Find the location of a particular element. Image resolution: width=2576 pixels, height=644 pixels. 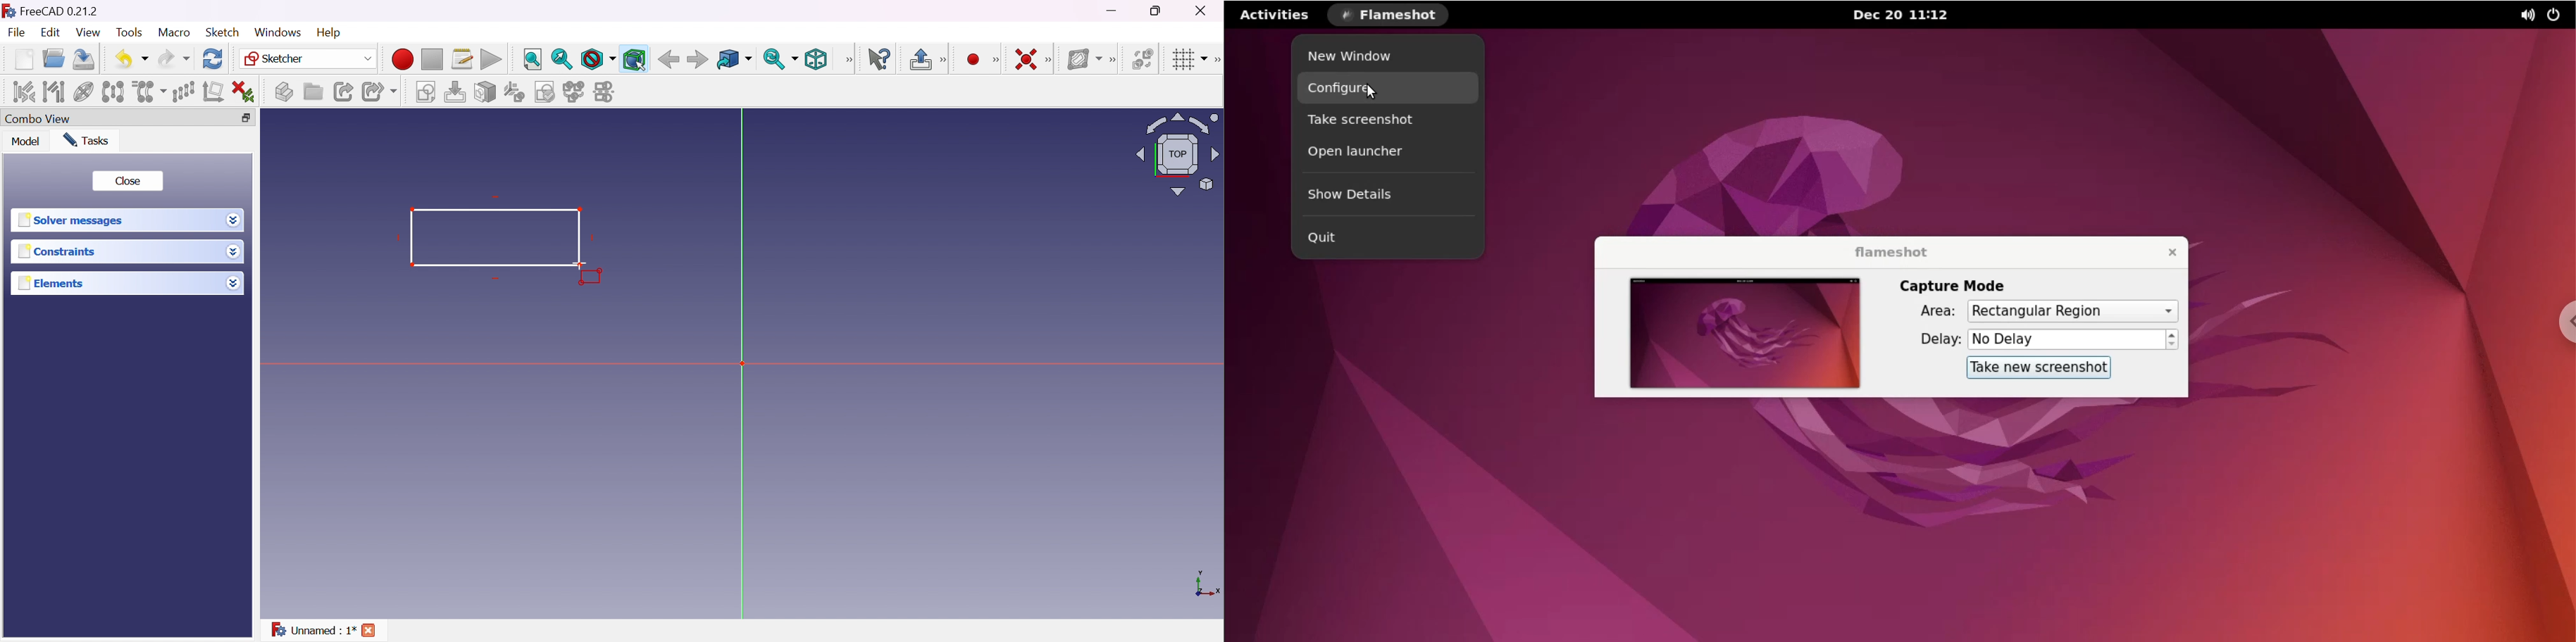

Refresh is located at coordinates (214, 59).